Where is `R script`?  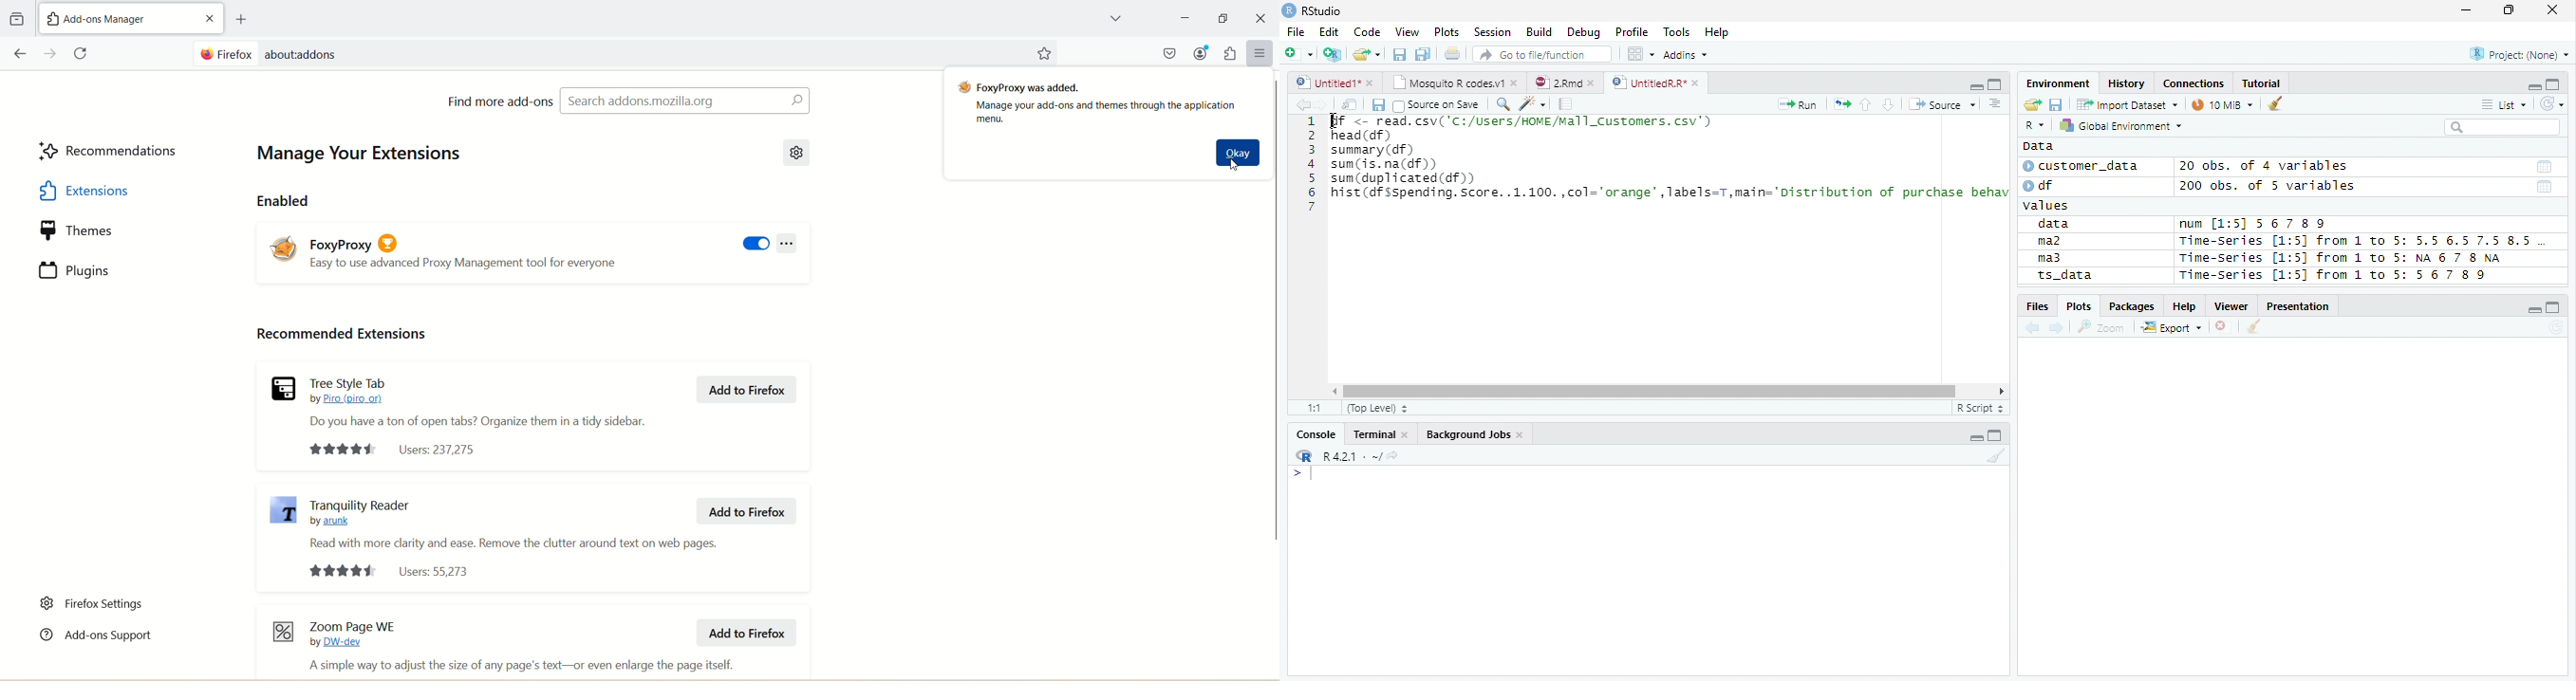 R script is located at coordinates (1979, 408).